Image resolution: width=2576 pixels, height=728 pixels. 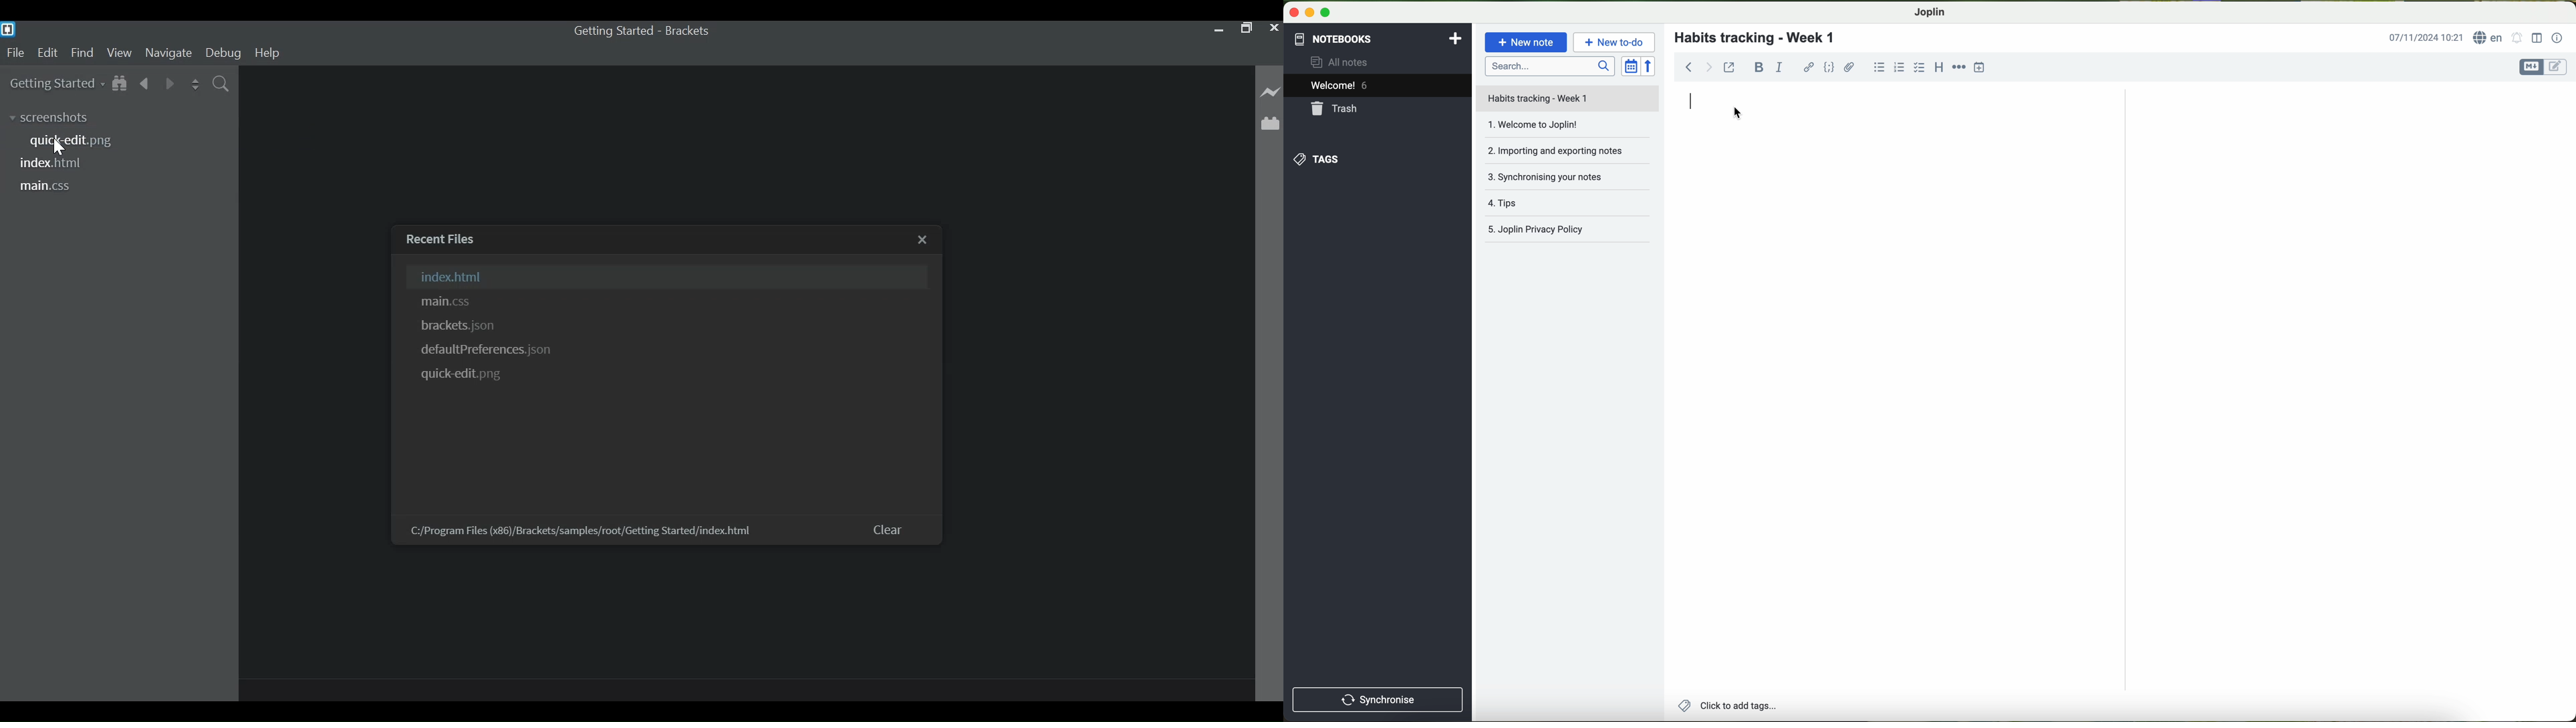 I want to click on insert time, so click(x=1980, y=67).